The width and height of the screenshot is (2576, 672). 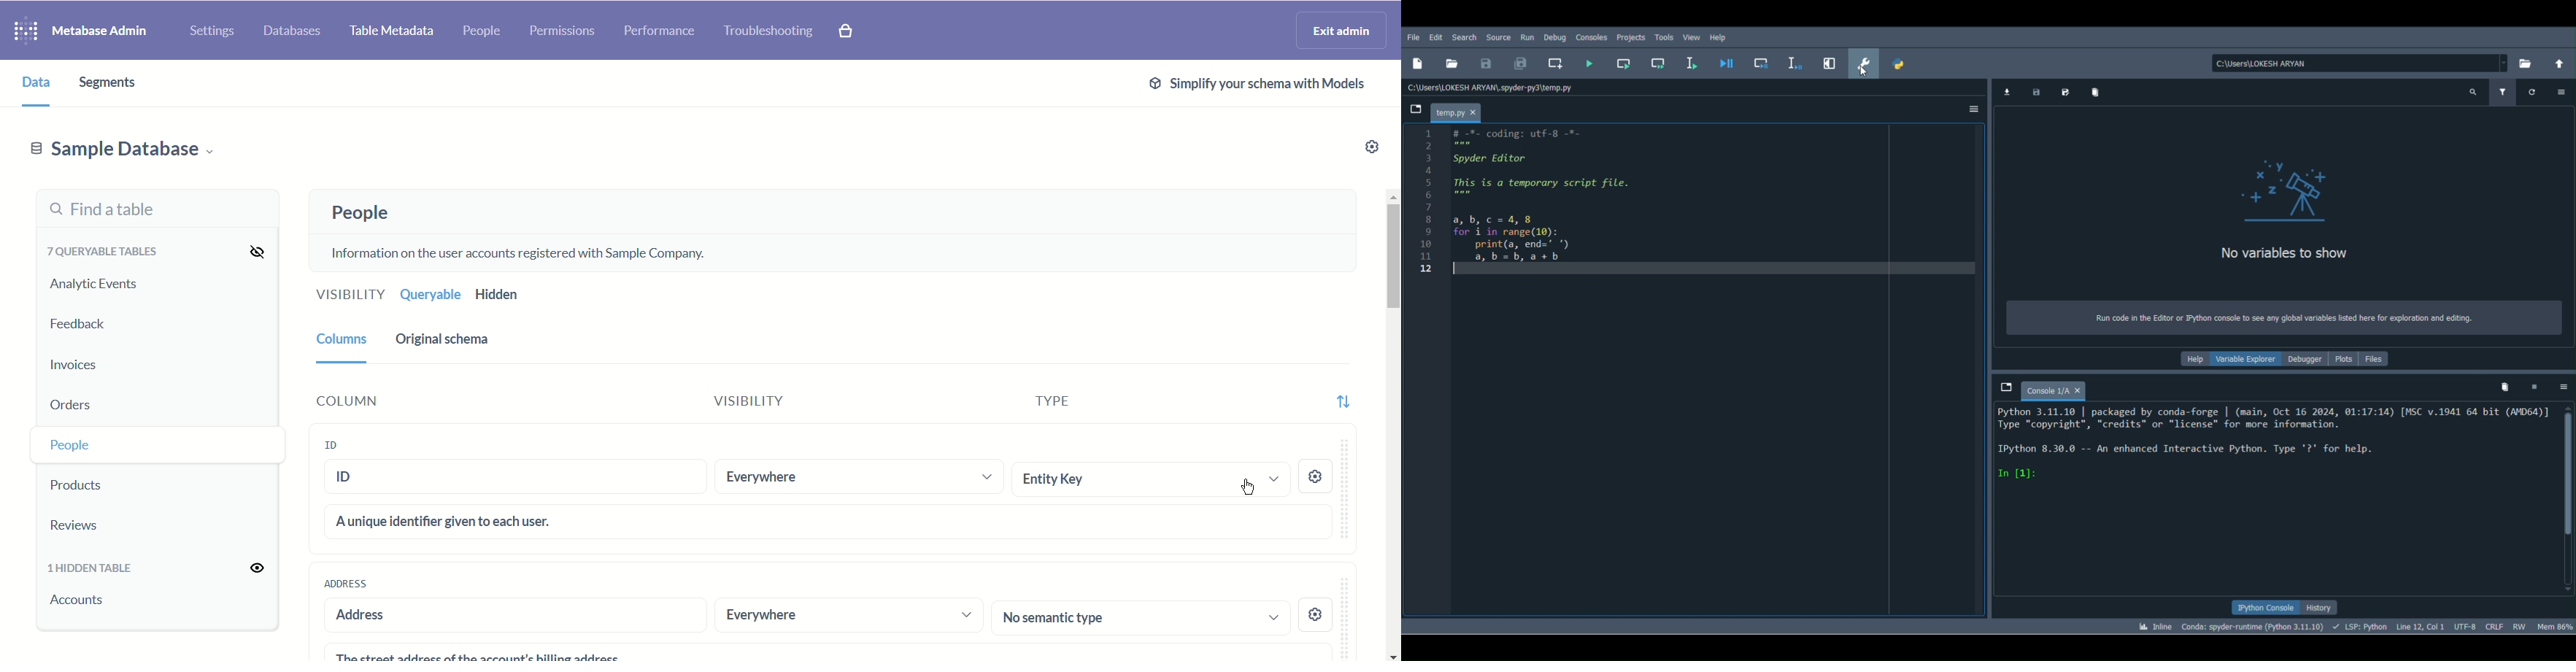 What do you see at coordinates (1691, 36) in the screenshot?
I see `View` at bounding box center [1691, 36].